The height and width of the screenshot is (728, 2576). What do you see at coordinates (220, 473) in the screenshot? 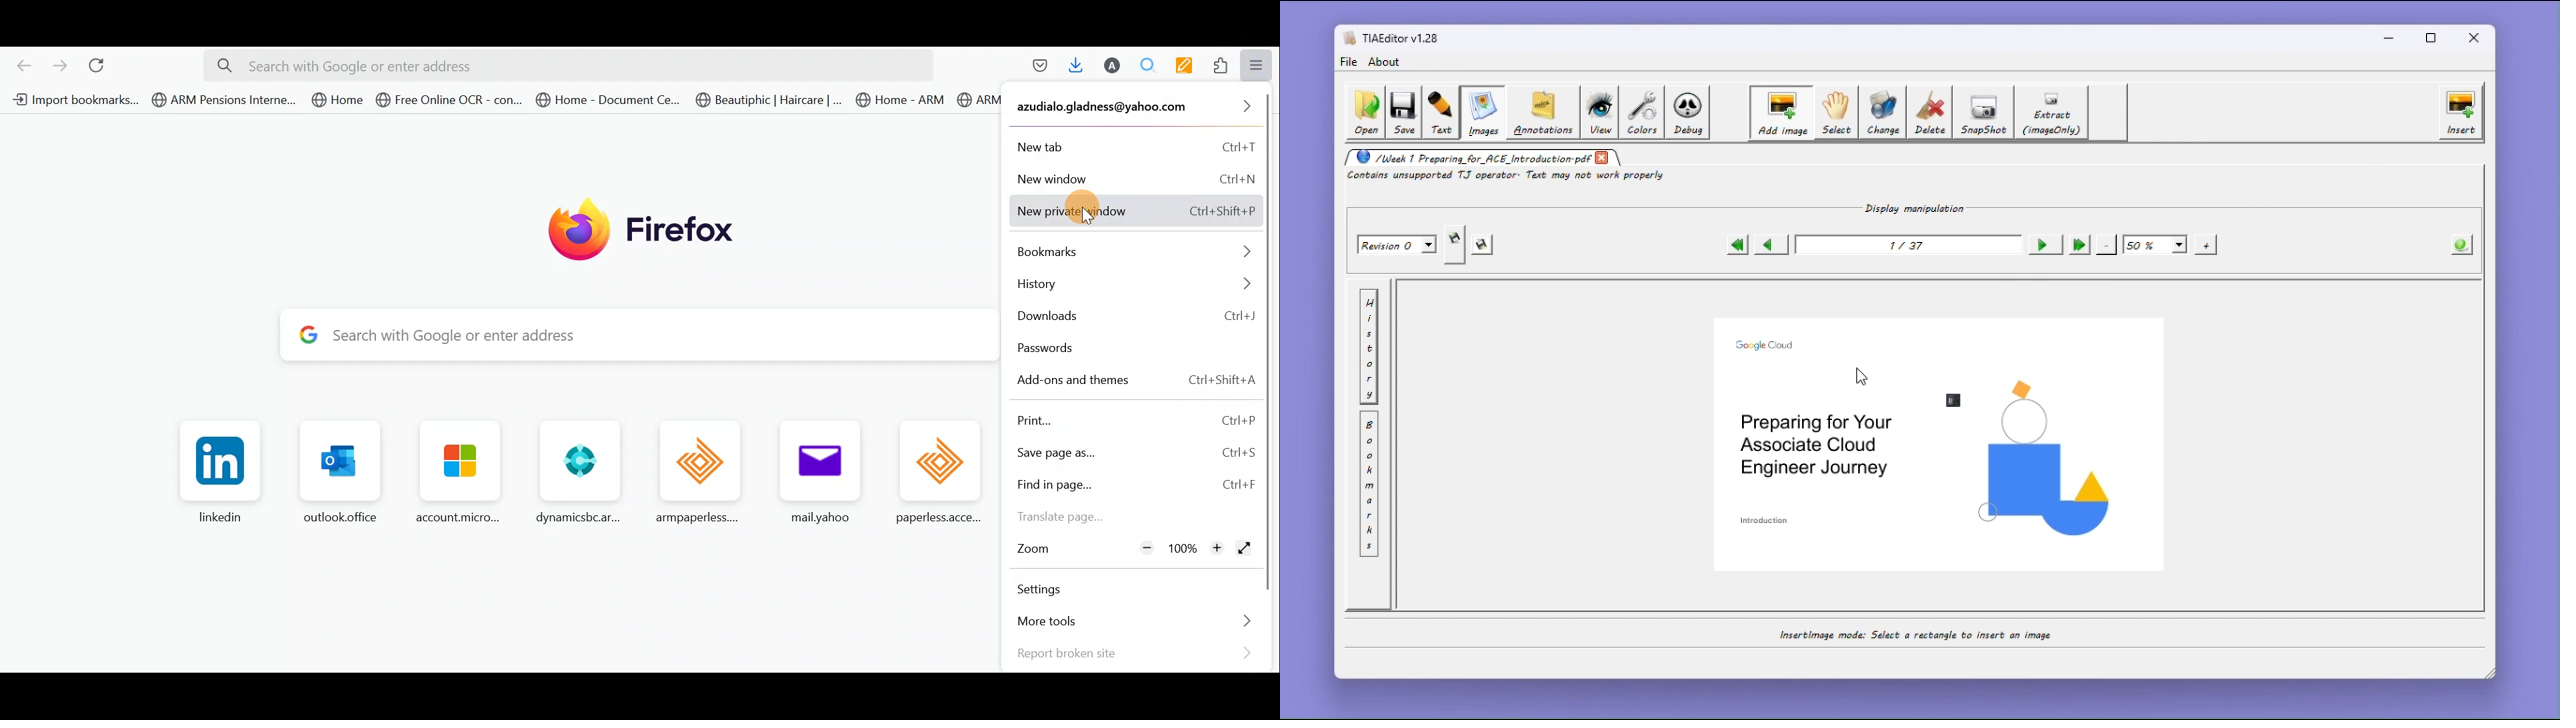
I see `linkedin` at bounding box center [220, 473].